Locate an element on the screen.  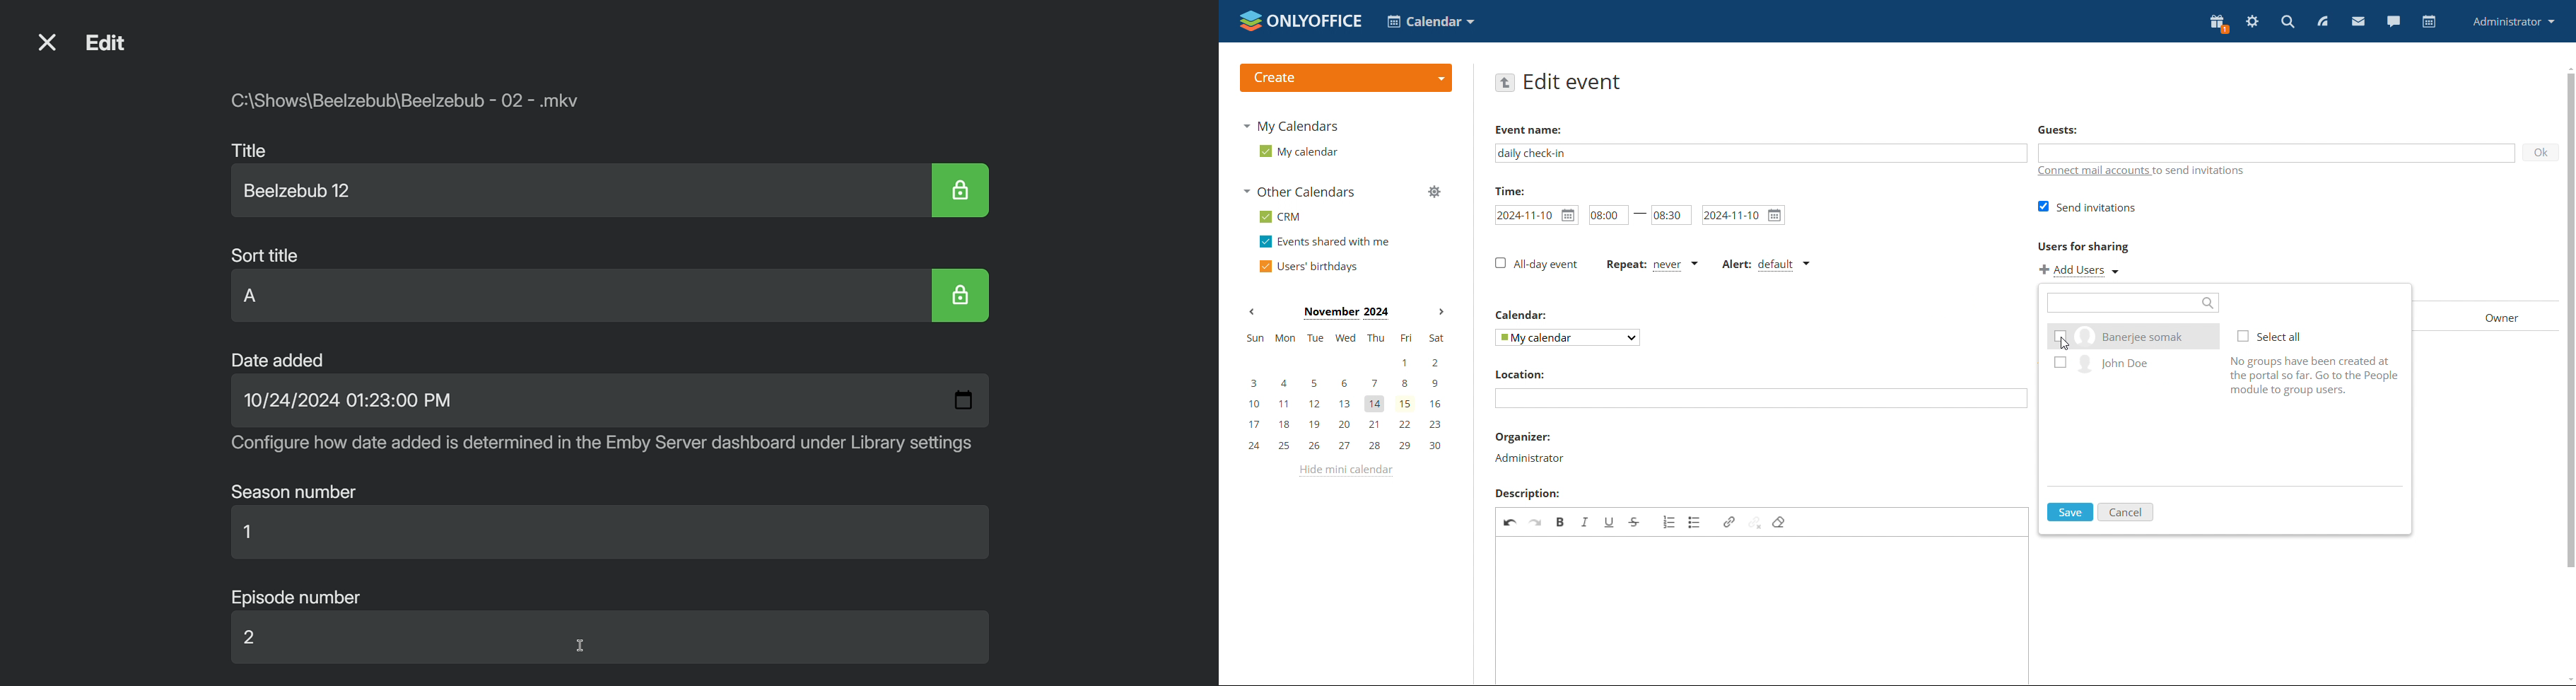
undo is located at coordinates (1511, 521).